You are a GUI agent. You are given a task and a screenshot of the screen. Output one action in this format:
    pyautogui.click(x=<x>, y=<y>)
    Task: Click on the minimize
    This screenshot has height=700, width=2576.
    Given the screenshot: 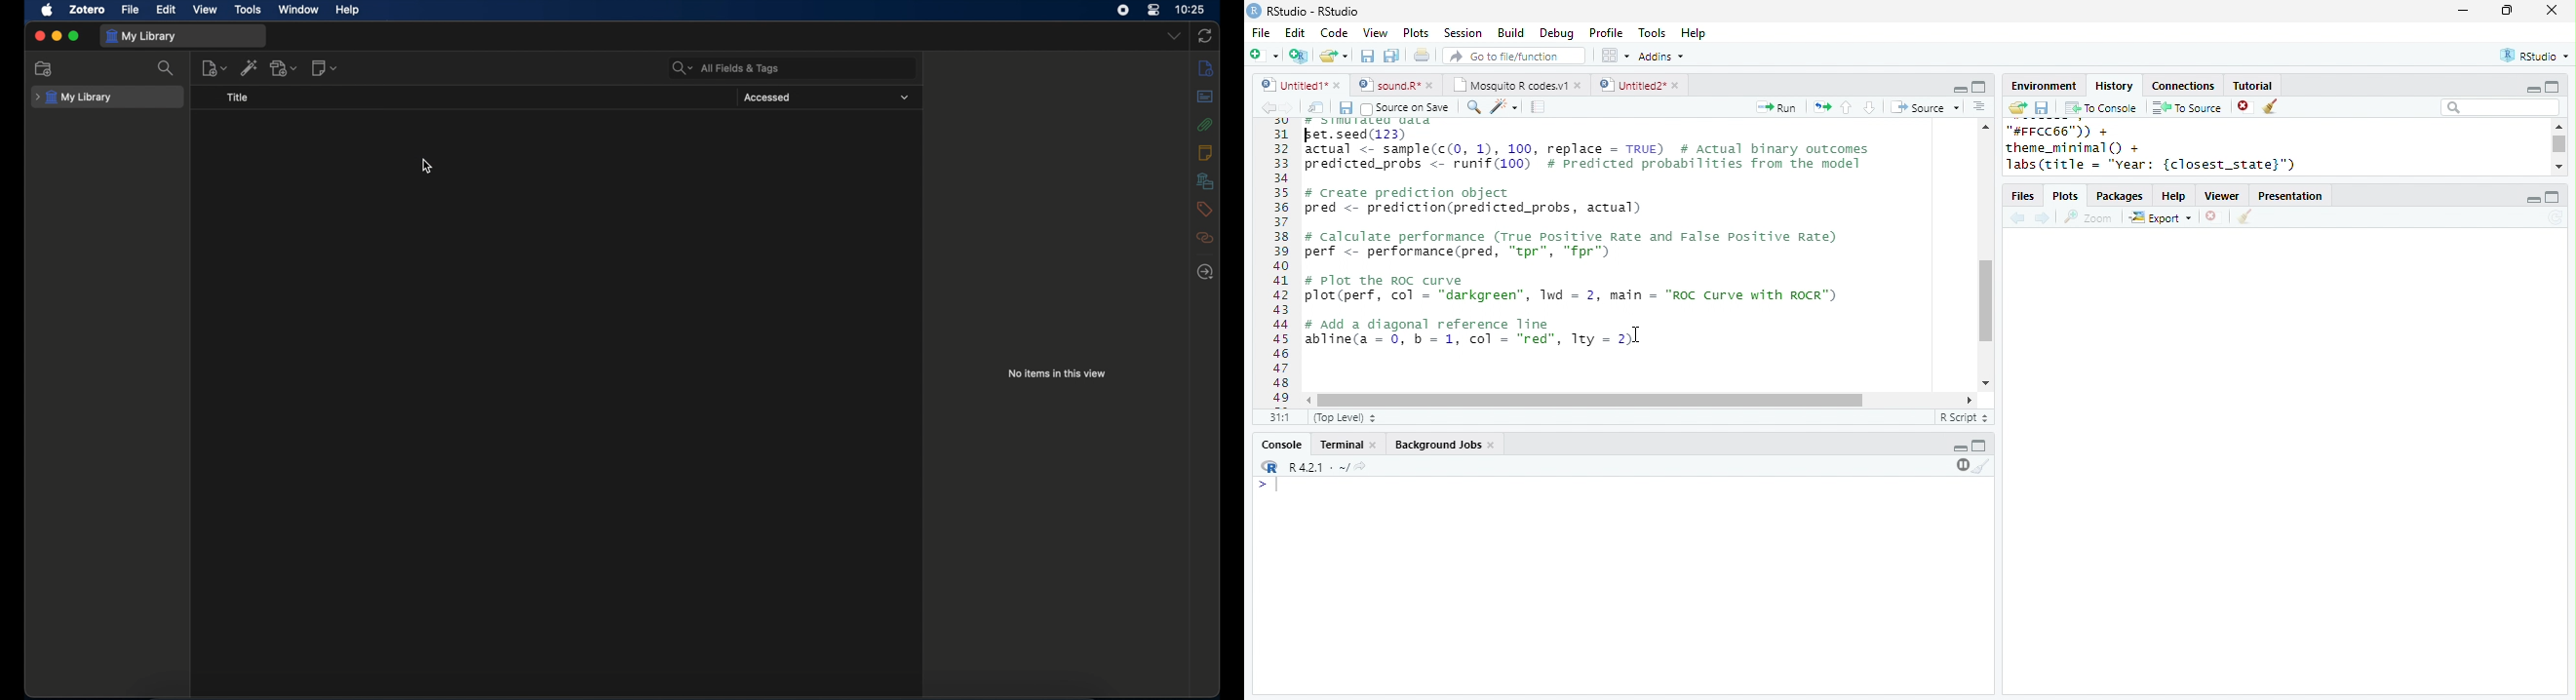 What is the action you would take?
    pyautogui.click(x=2462, y=10)
    